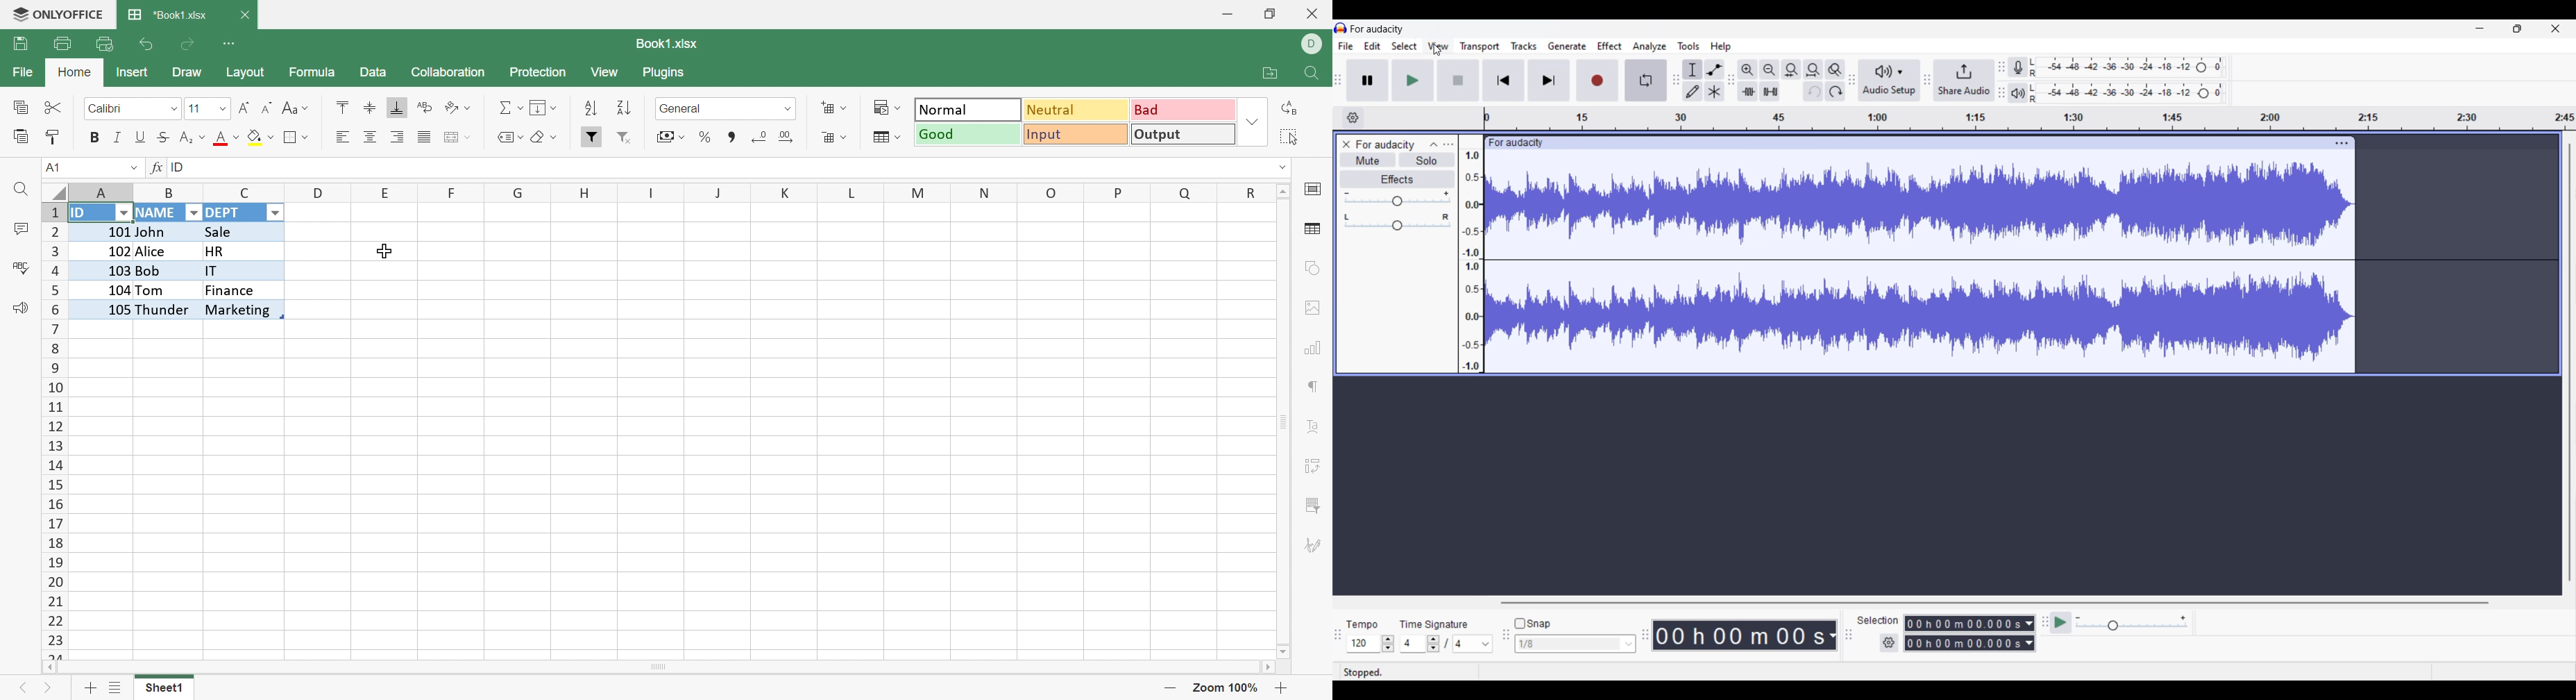  What do you see at coordinates (1941, 142) in the screenshot?
I see `click to move` at bounding box center [1941, 142].